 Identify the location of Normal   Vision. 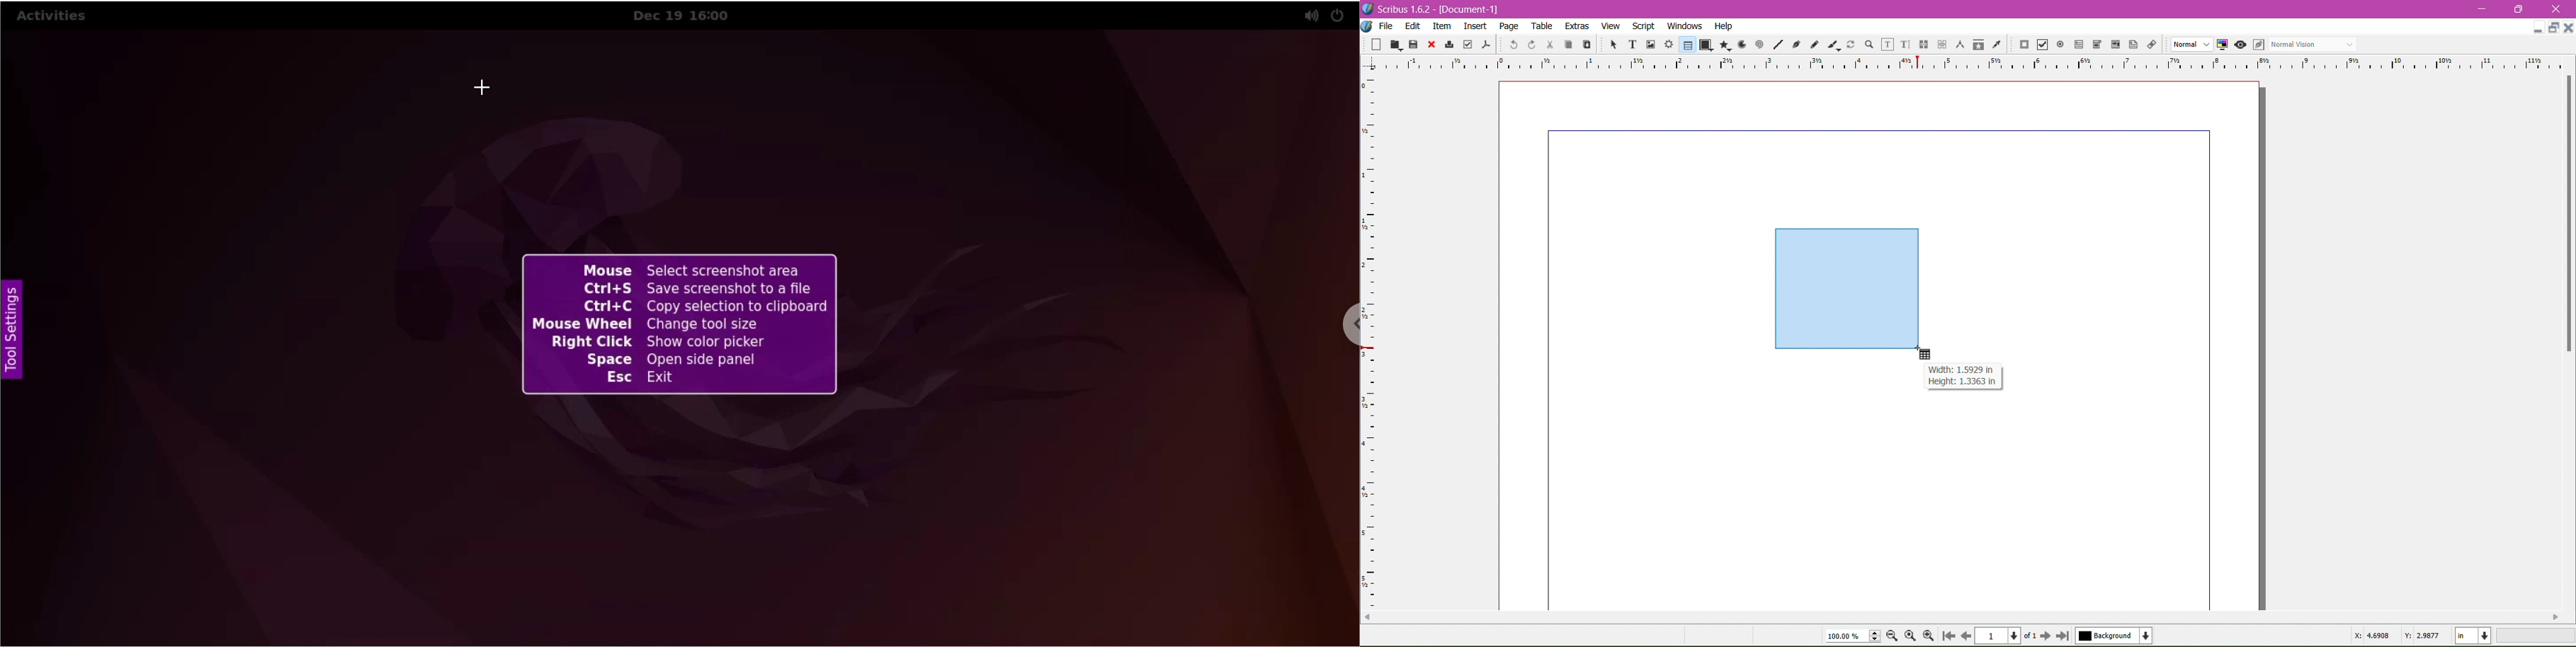
(2314, 44).